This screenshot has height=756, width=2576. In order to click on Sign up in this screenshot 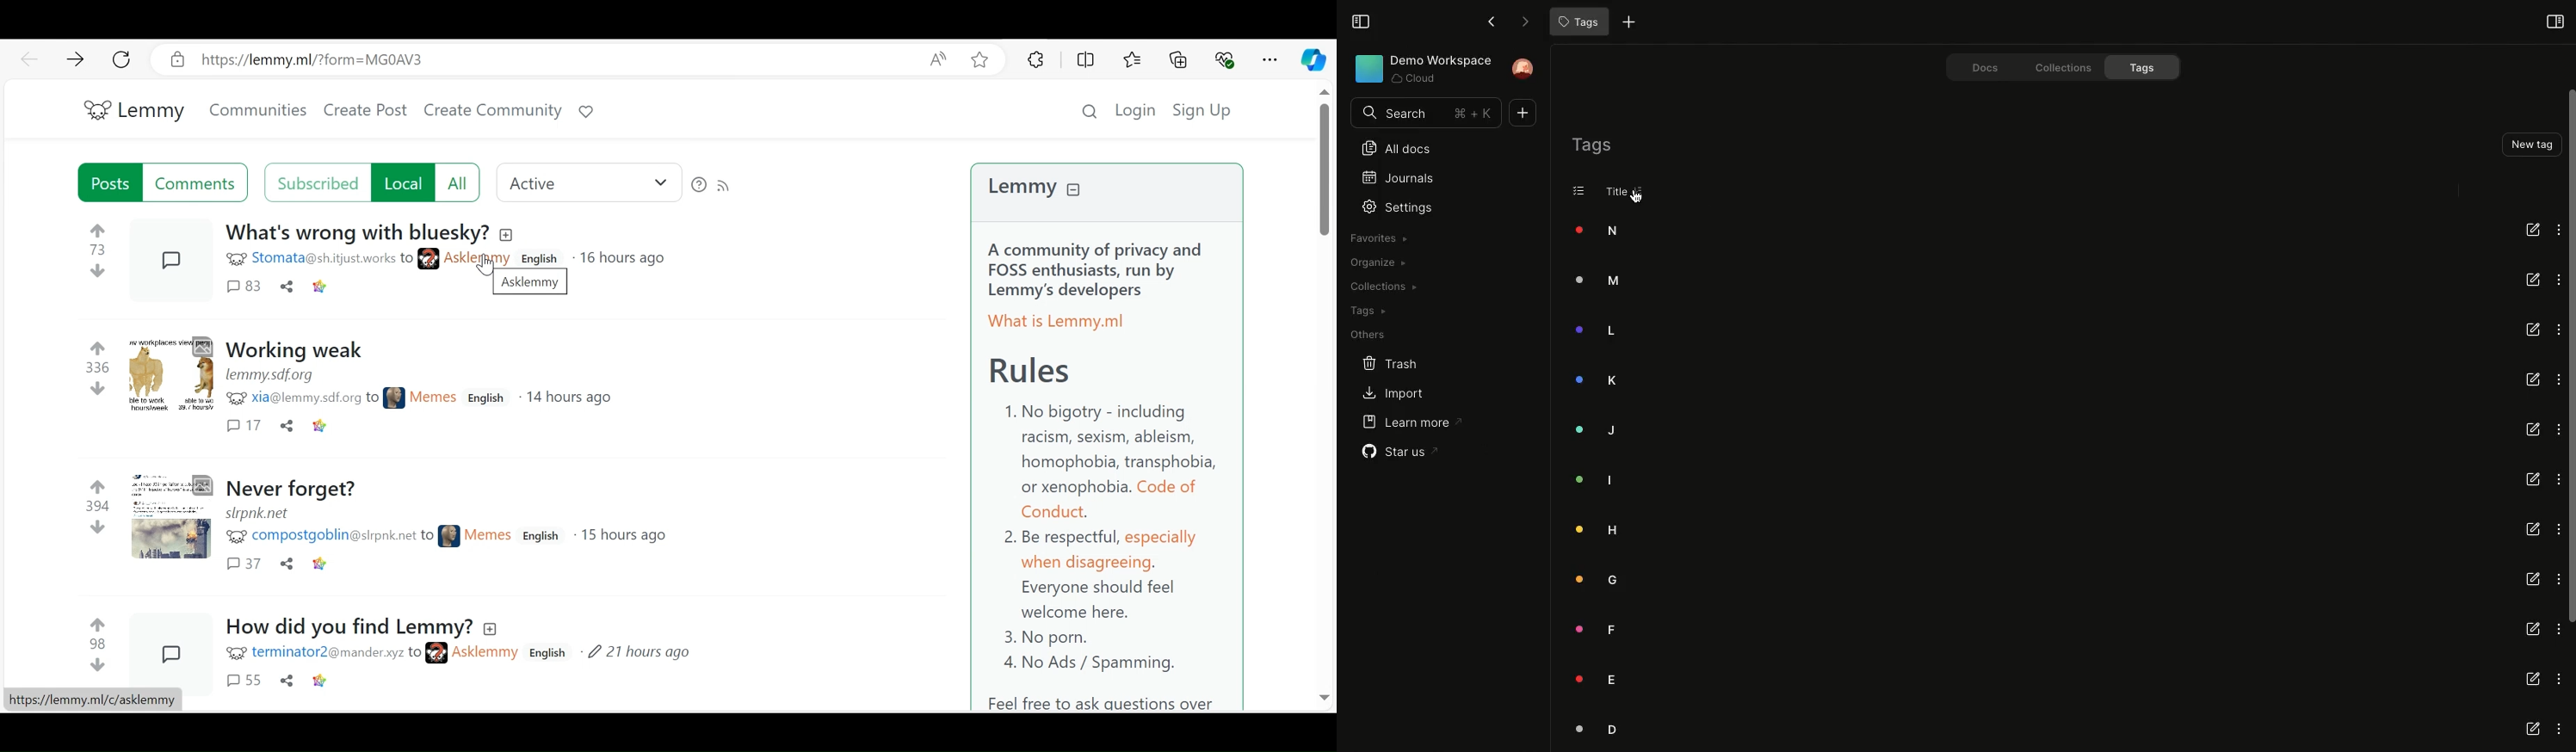, I will do `click(1203, 109)`.